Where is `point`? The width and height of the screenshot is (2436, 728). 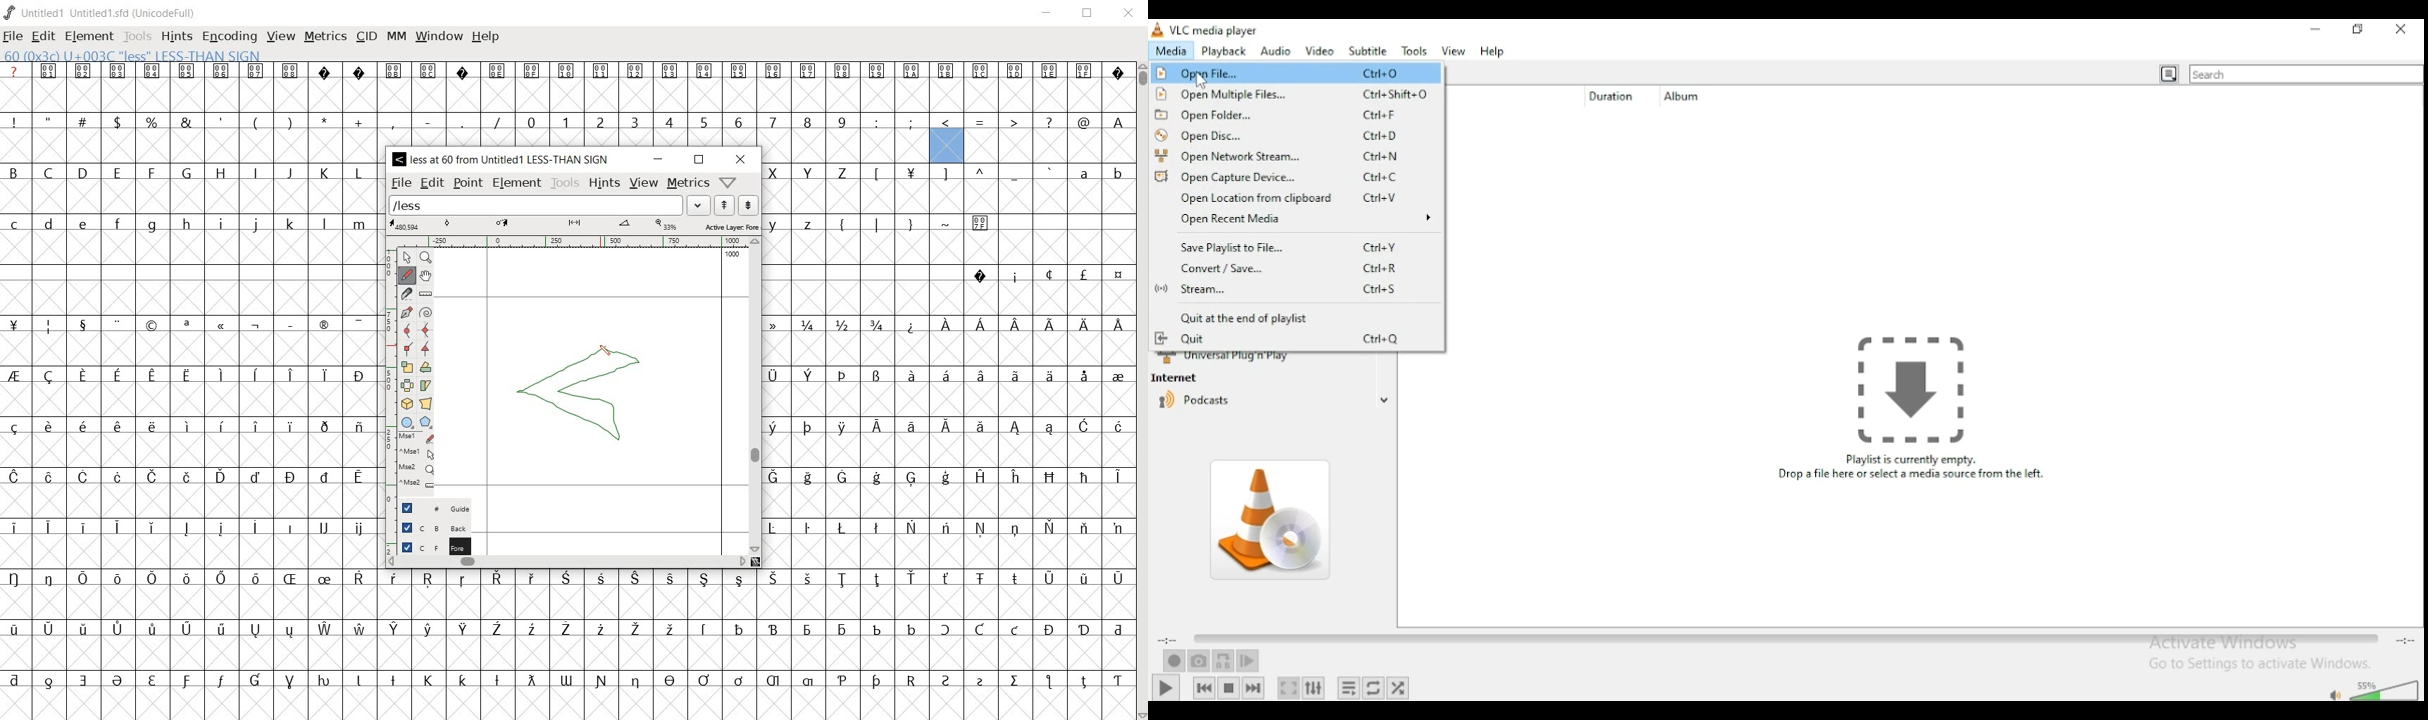
point is located at coordinates (468, 183).